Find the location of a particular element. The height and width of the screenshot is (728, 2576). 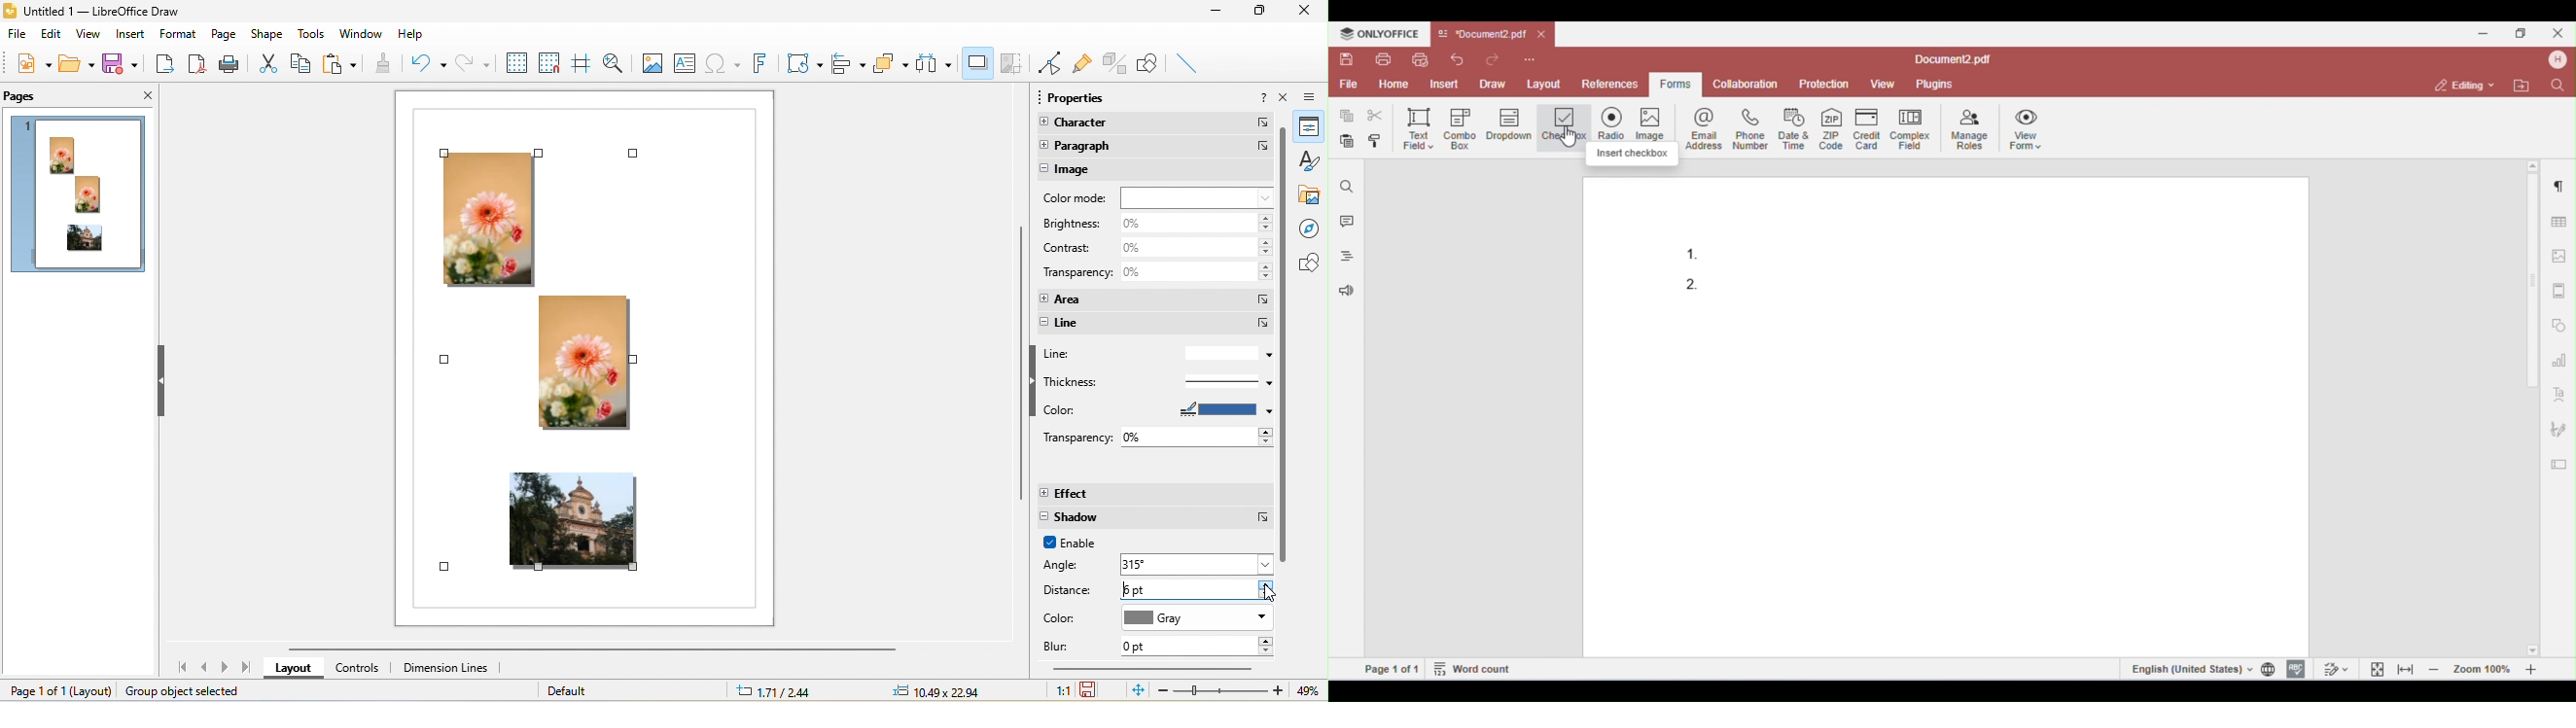

shadow is located at coordinates (1155, 518).